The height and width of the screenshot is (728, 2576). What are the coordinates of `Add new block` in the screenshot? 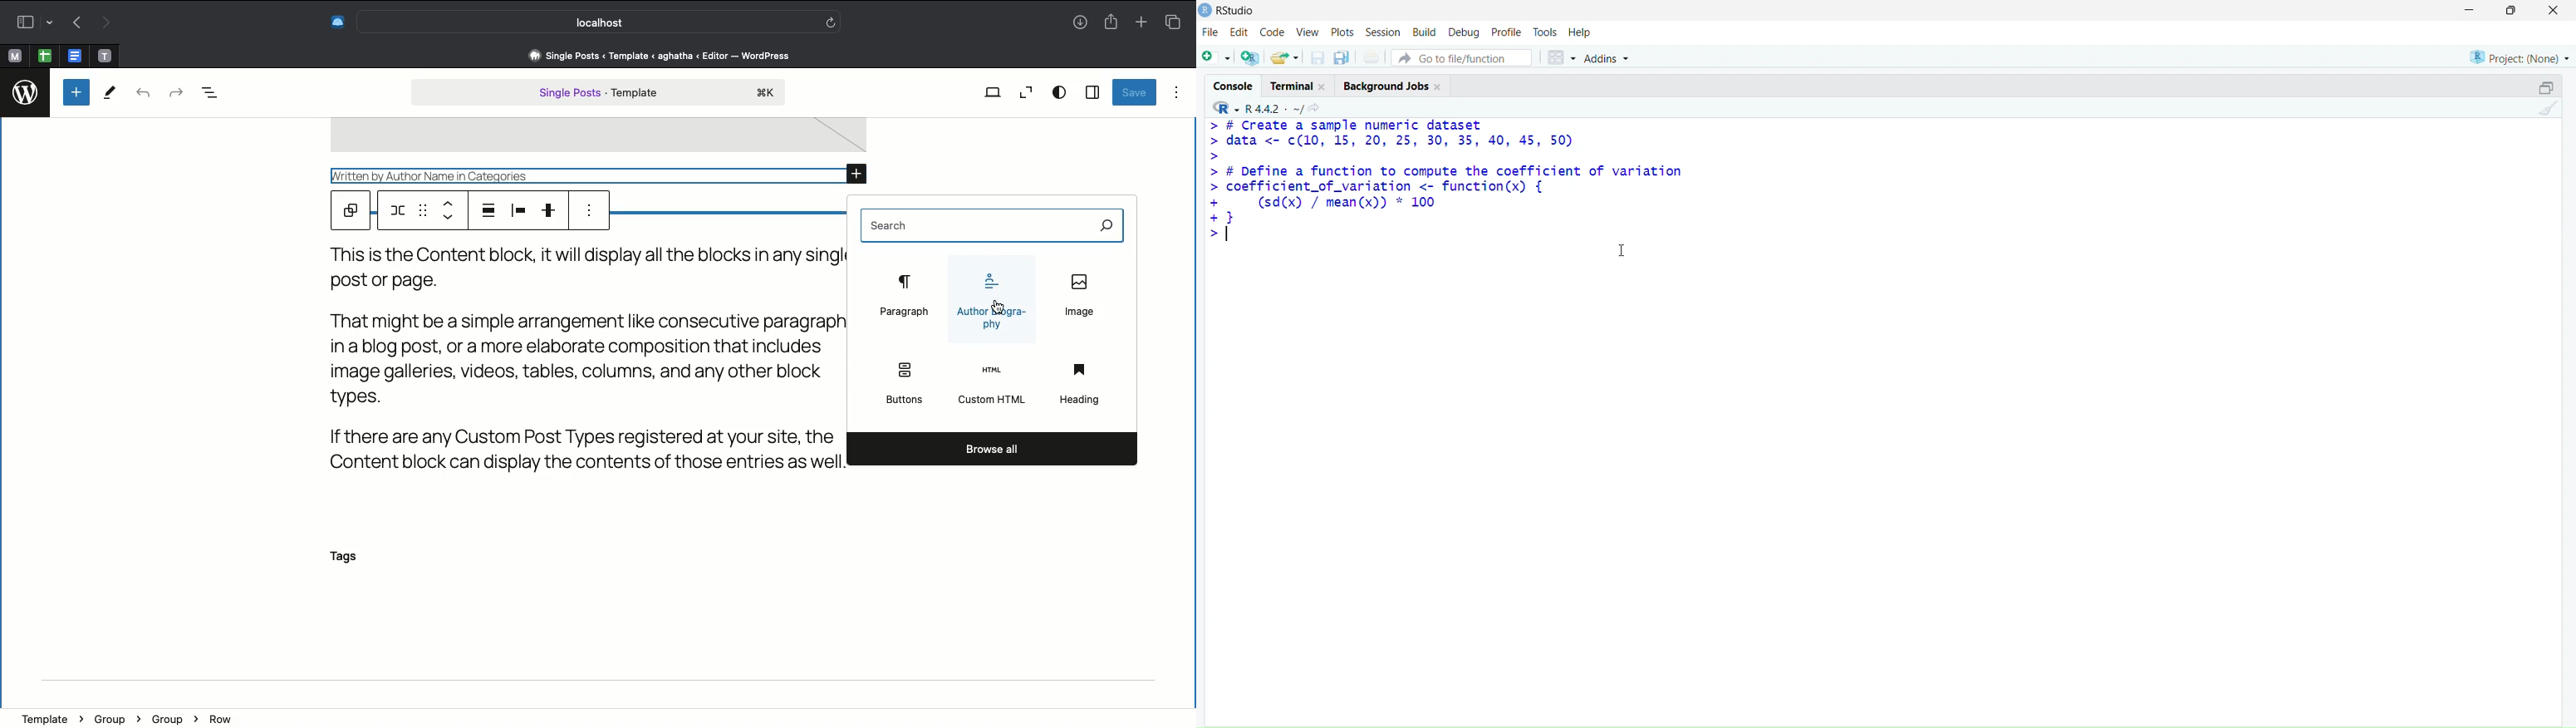 It's located at (76, 92).